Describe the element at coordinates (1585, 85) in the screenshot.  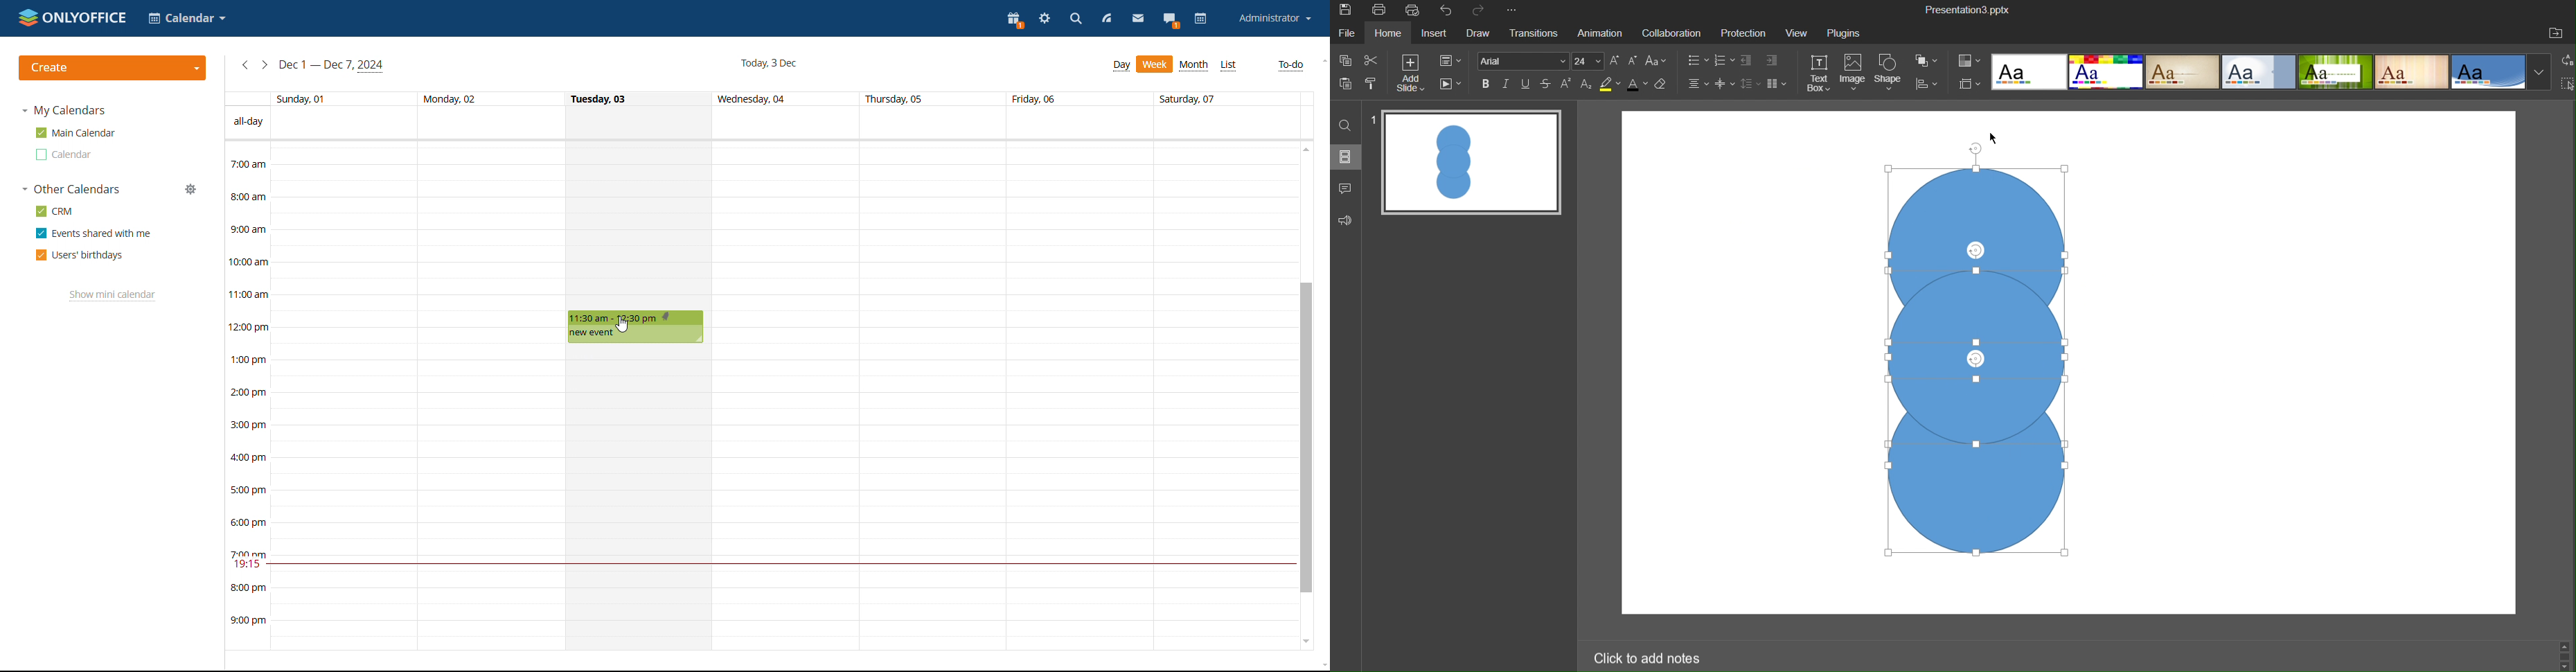
I see `Subscript` at that location.